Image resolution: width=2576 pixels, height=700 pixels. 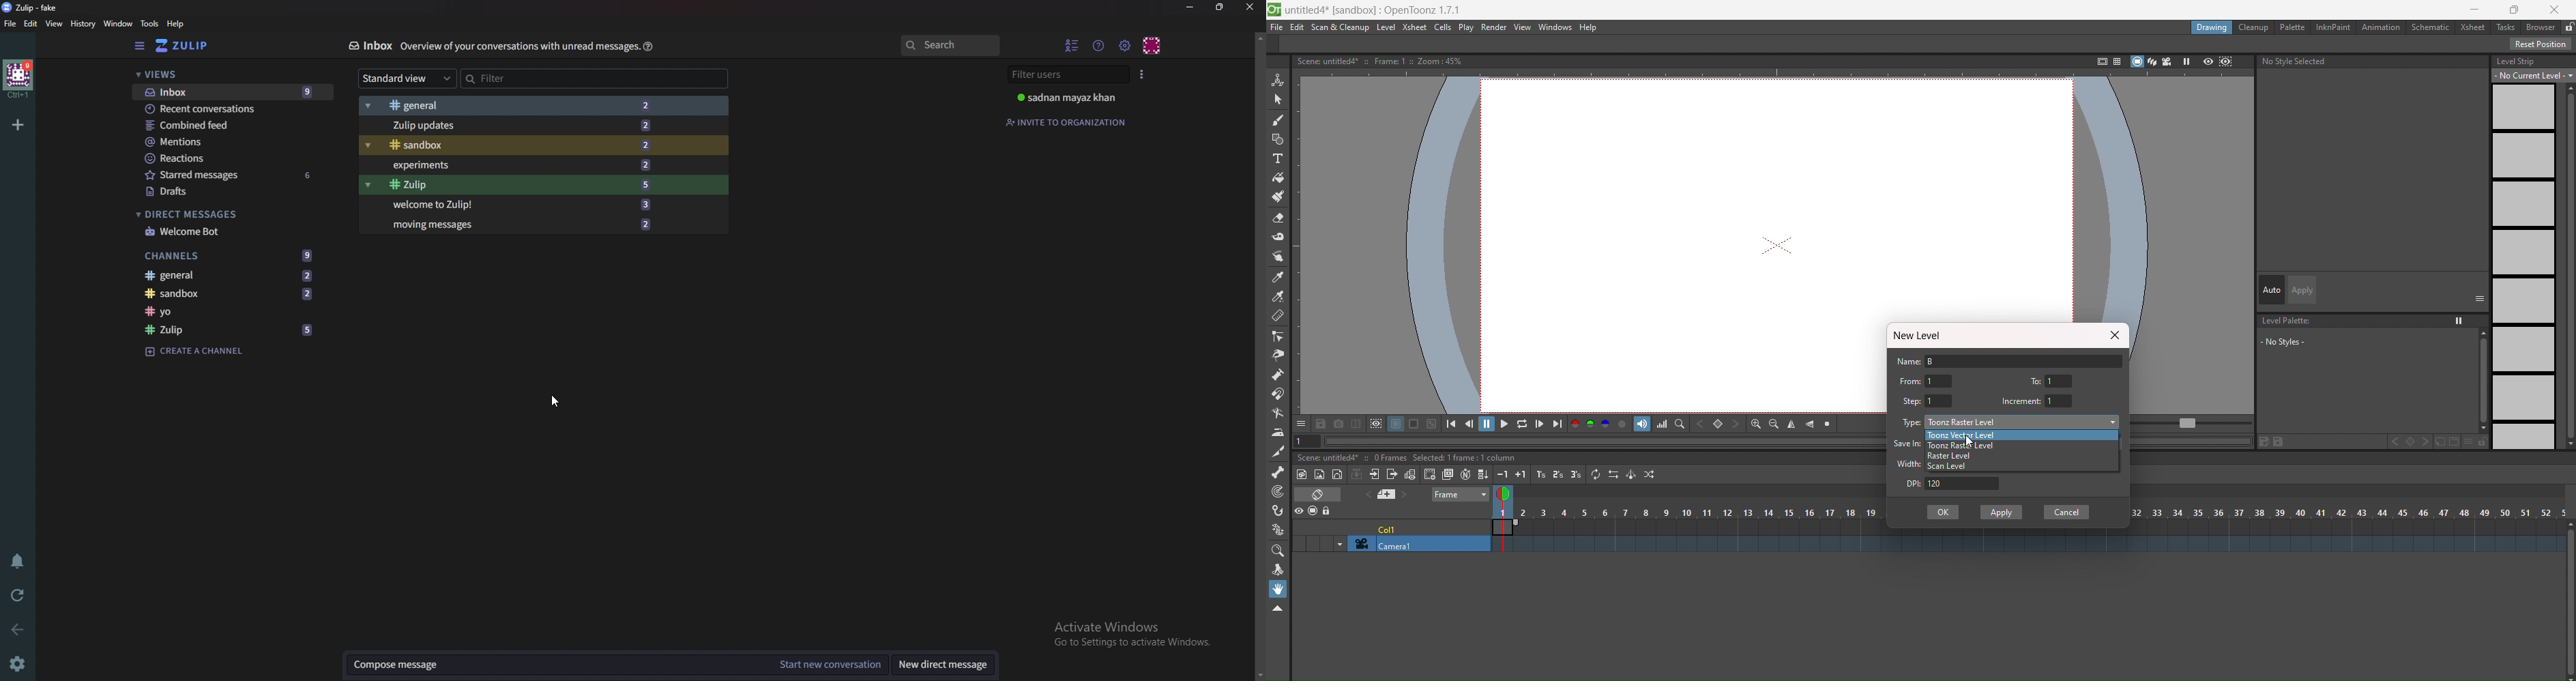 What do you see at coordinates (1375, 10) in the screenshot?
I see `file name app name and version` at bounding box center [1375, 10].